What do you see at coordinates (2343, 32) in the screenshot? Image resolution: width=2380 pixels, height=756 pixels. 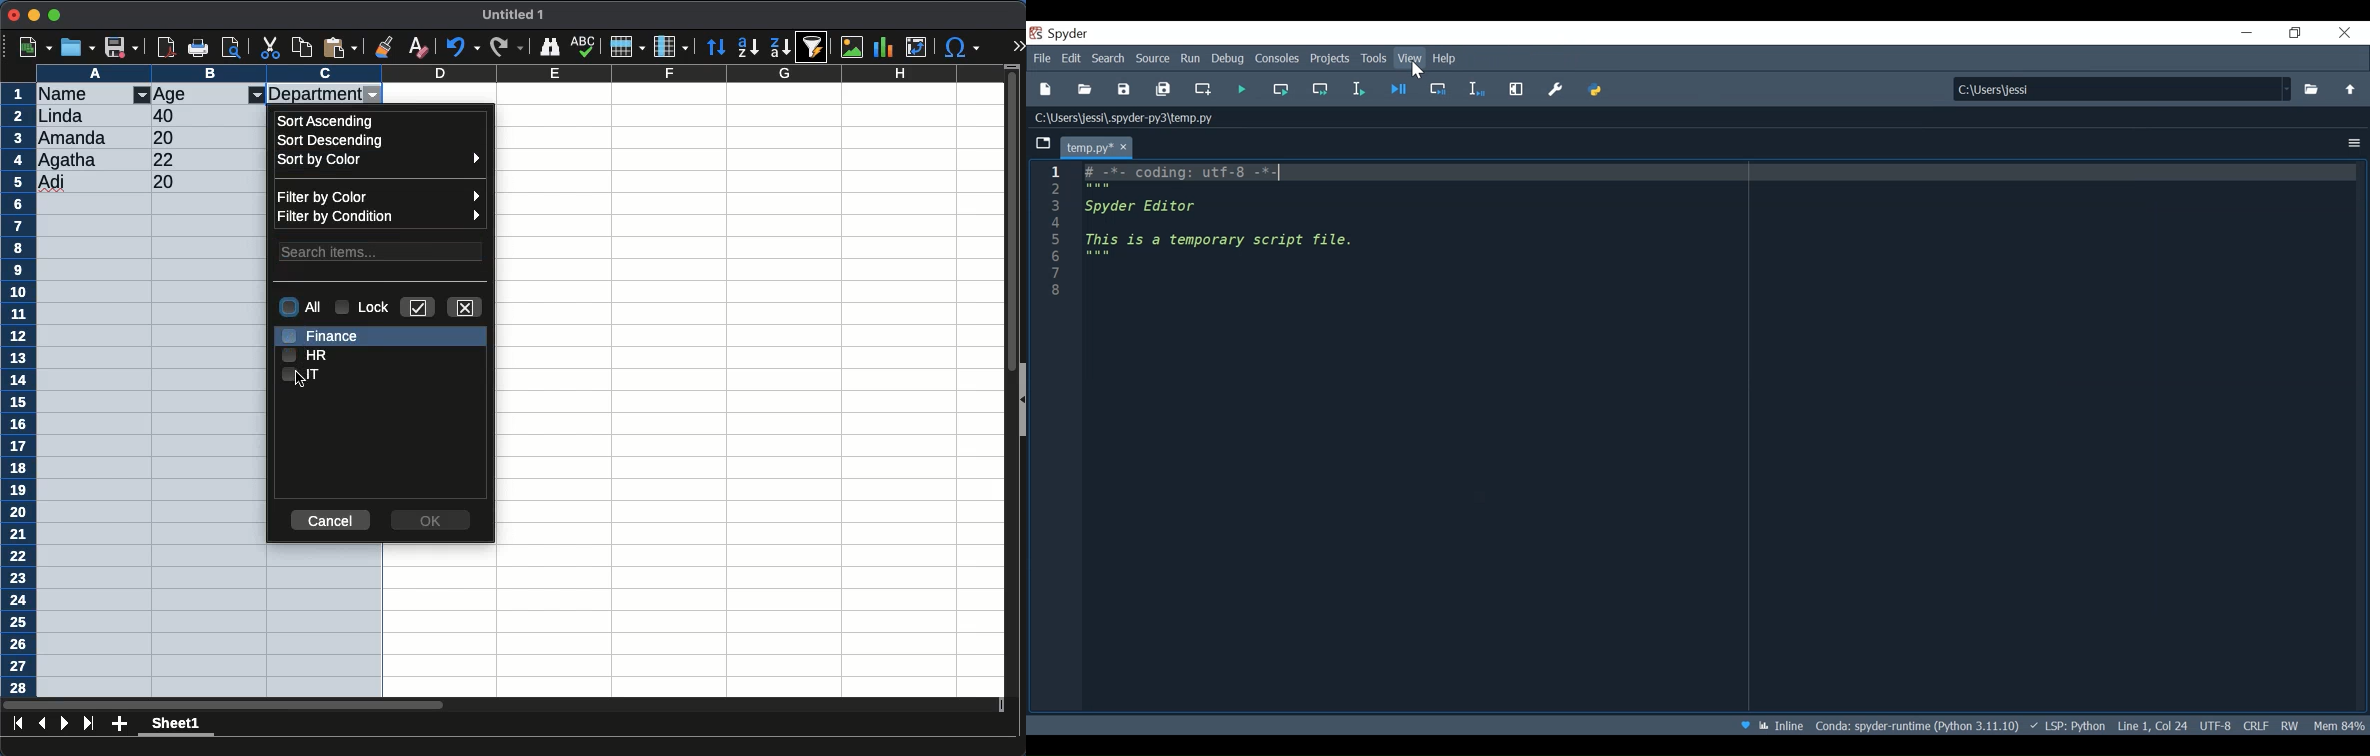 I see `Close` at bounding box center [2343, 32].